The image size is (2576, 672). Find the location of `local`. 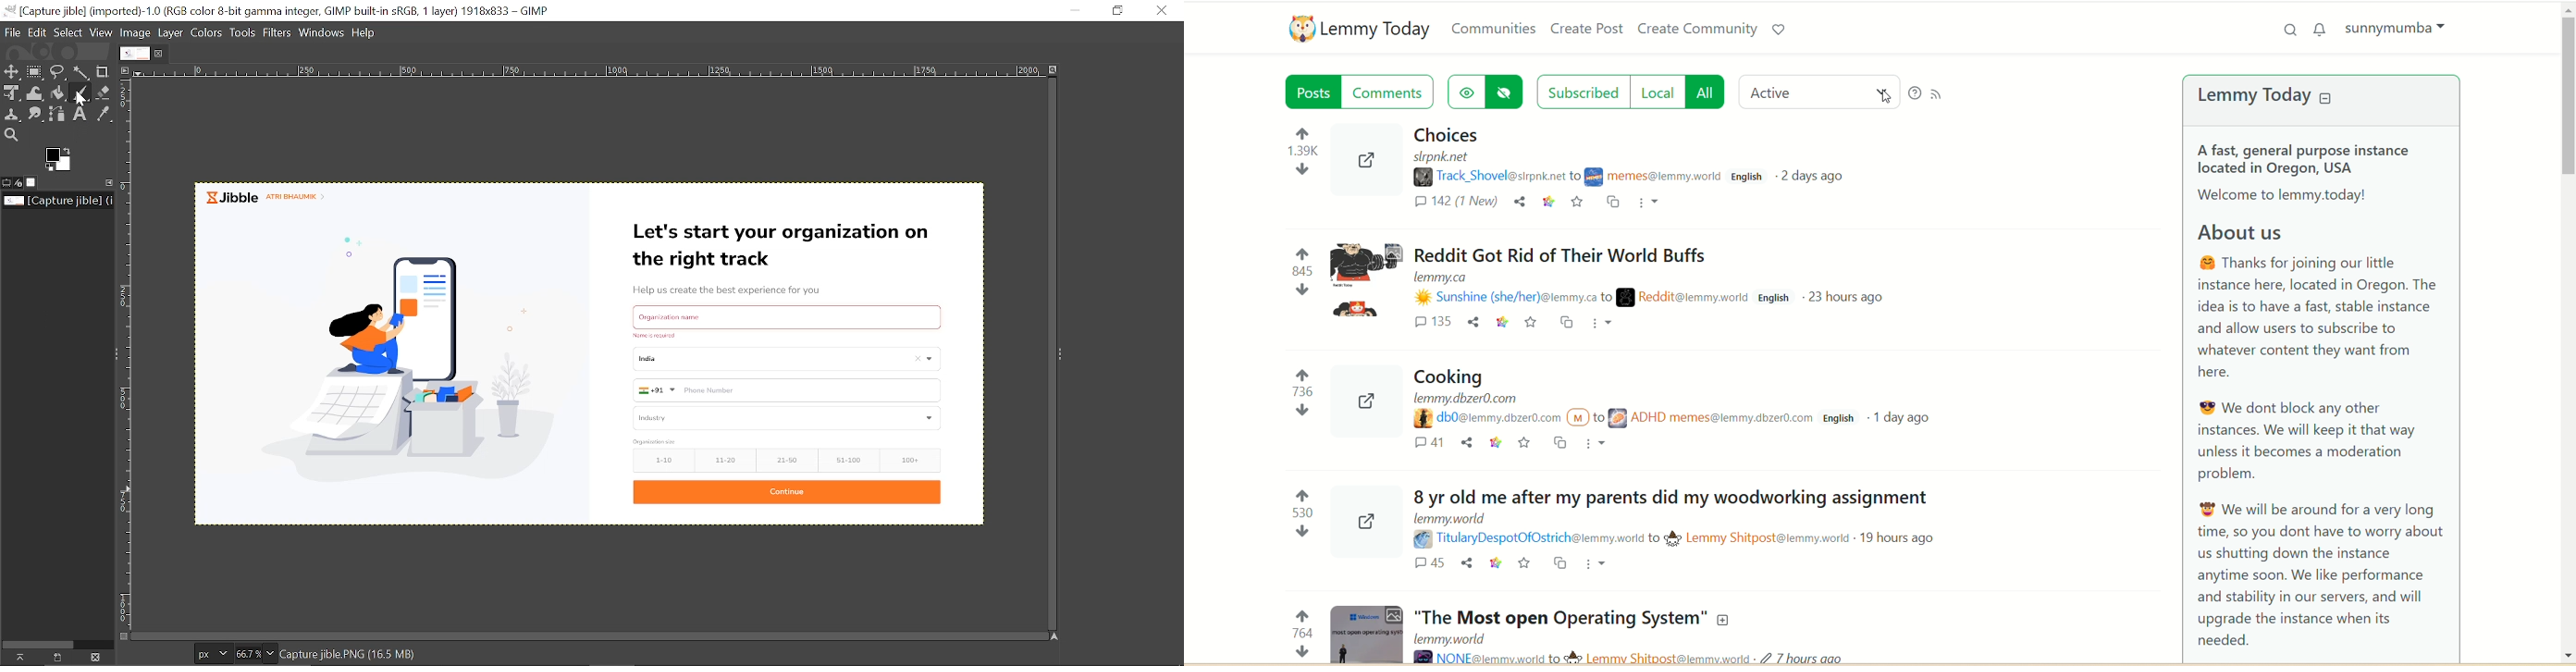

local is located at coordinates (1661, 92).